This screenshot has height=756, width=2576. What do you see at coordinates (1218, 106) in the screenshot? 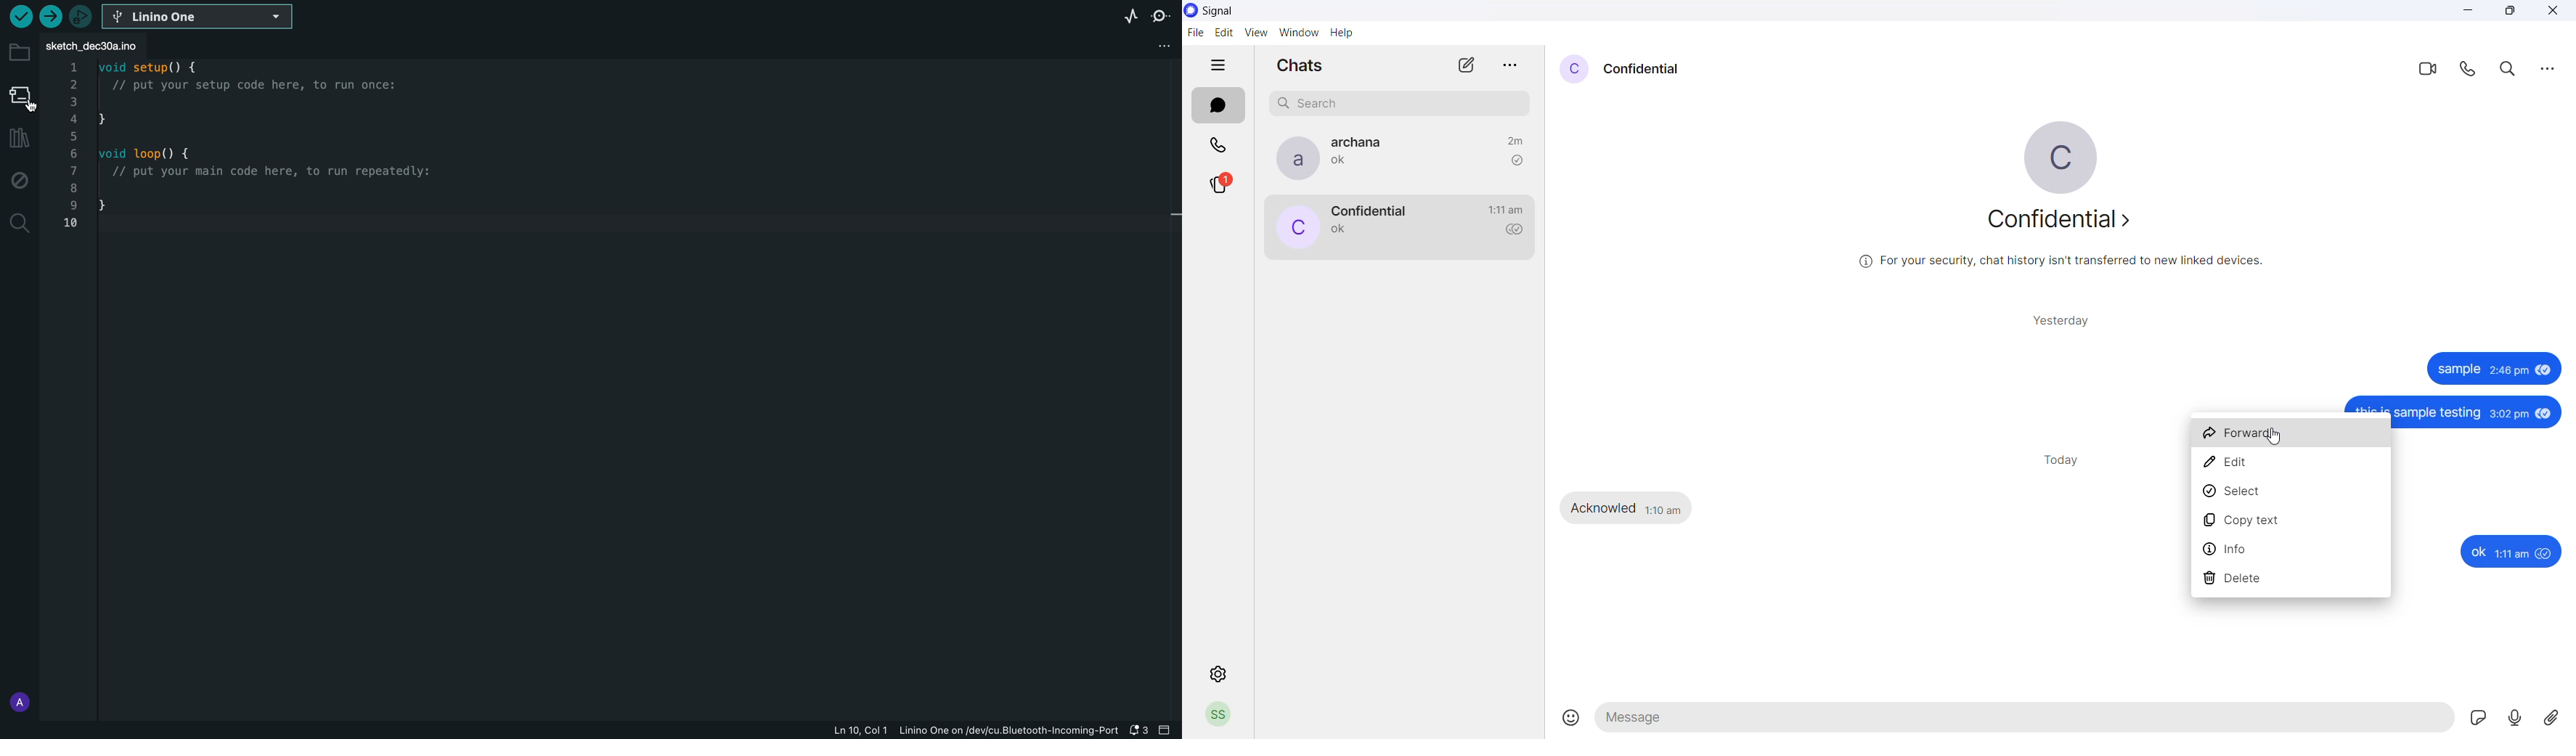
I see `chats` at bounding box center [1218, 106].